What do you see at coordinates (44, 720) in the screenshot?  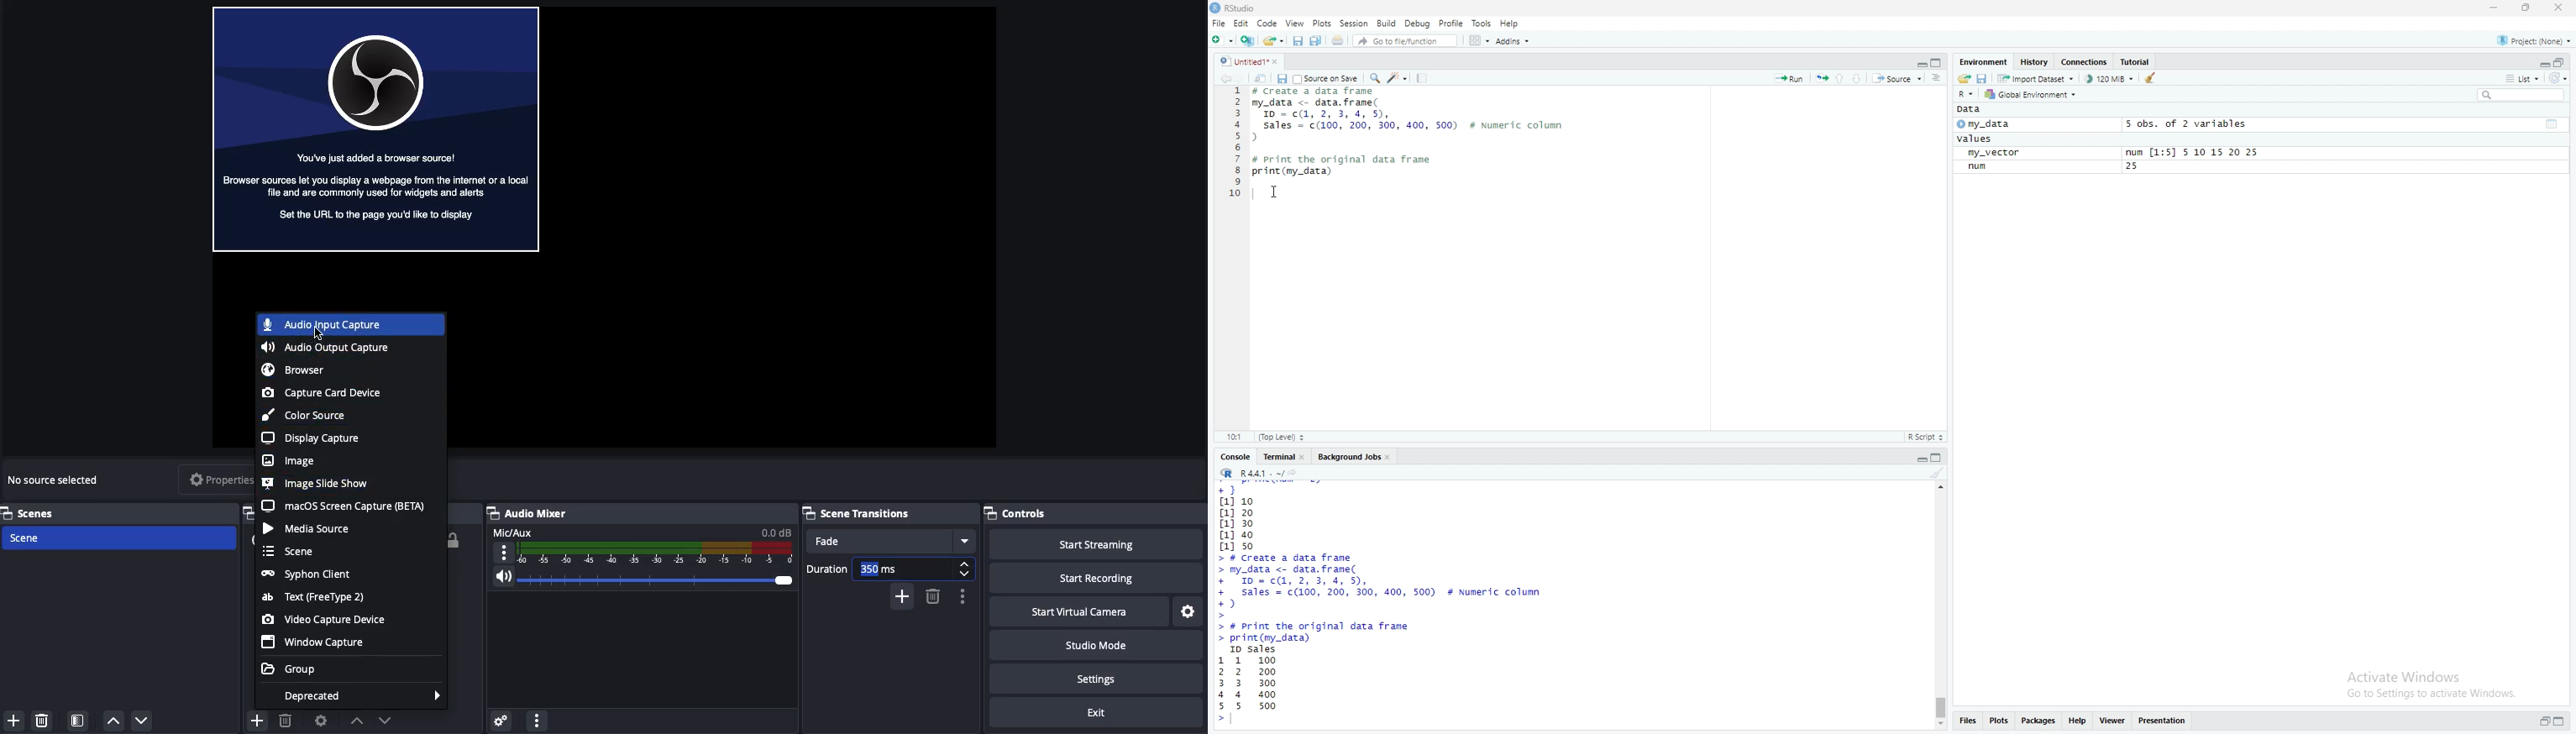 I see `Delete` at bounding box center [44, 720].